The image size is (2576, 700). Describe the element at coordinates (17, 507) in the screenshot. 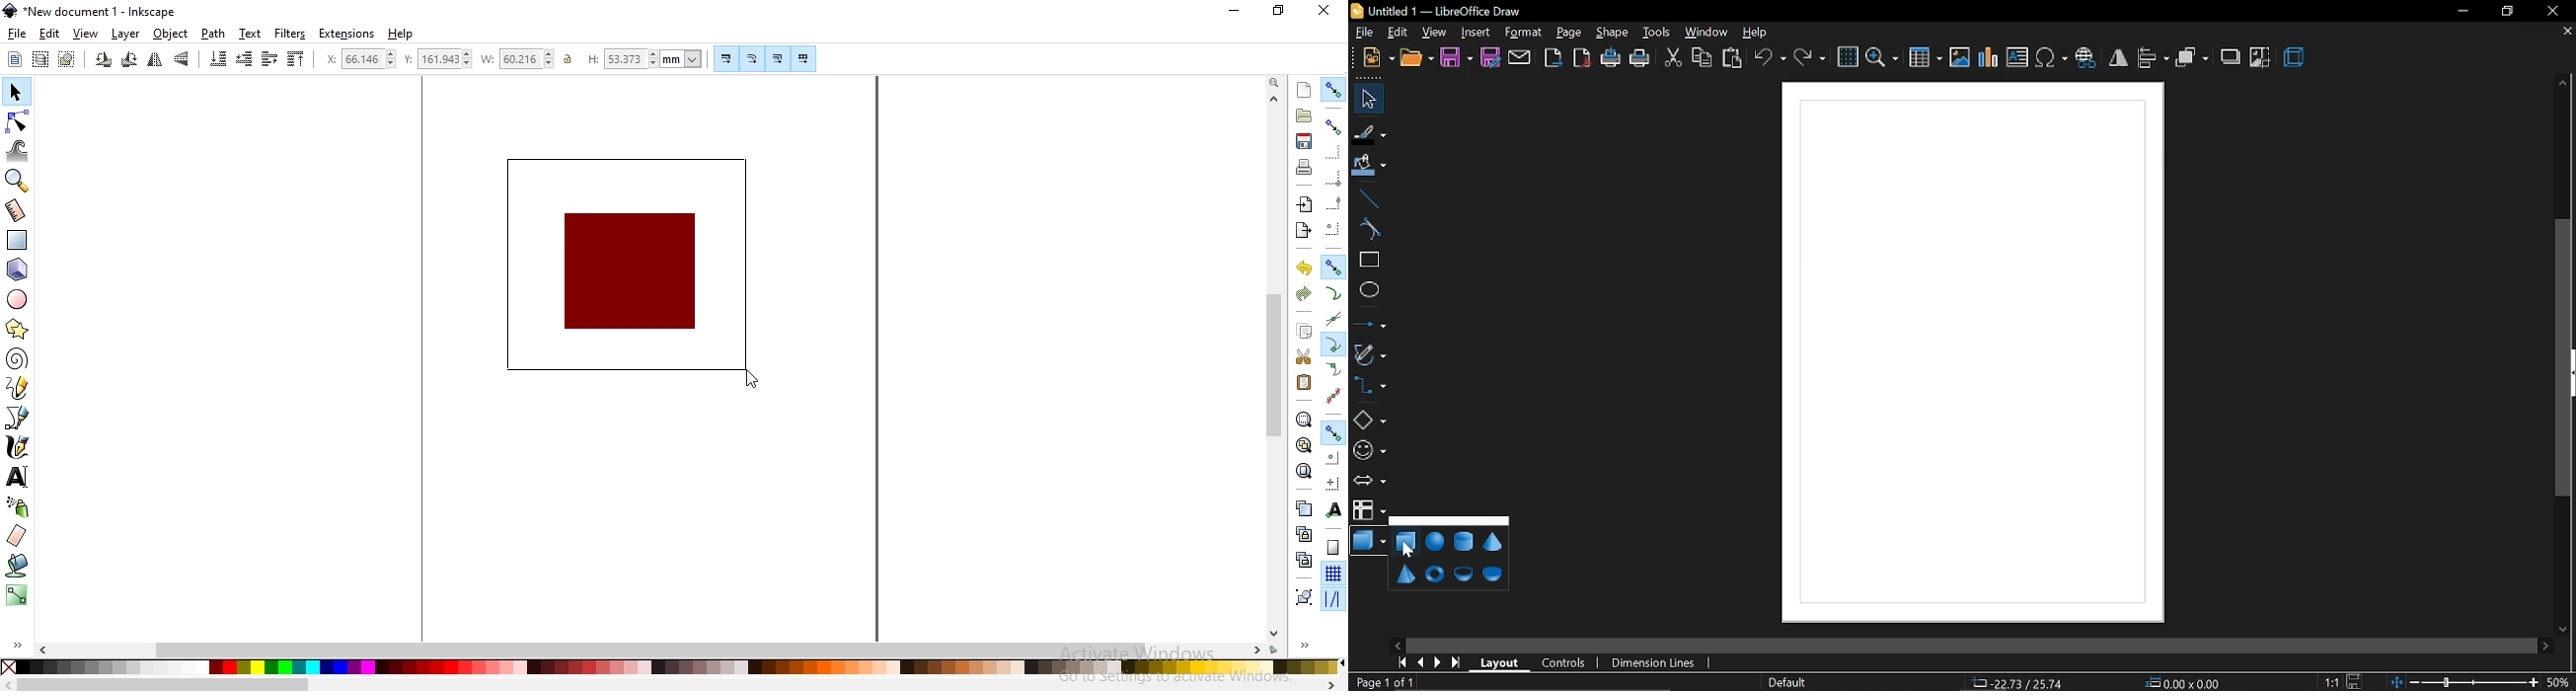

I see `spray objects by sculpting or painting` at that location.